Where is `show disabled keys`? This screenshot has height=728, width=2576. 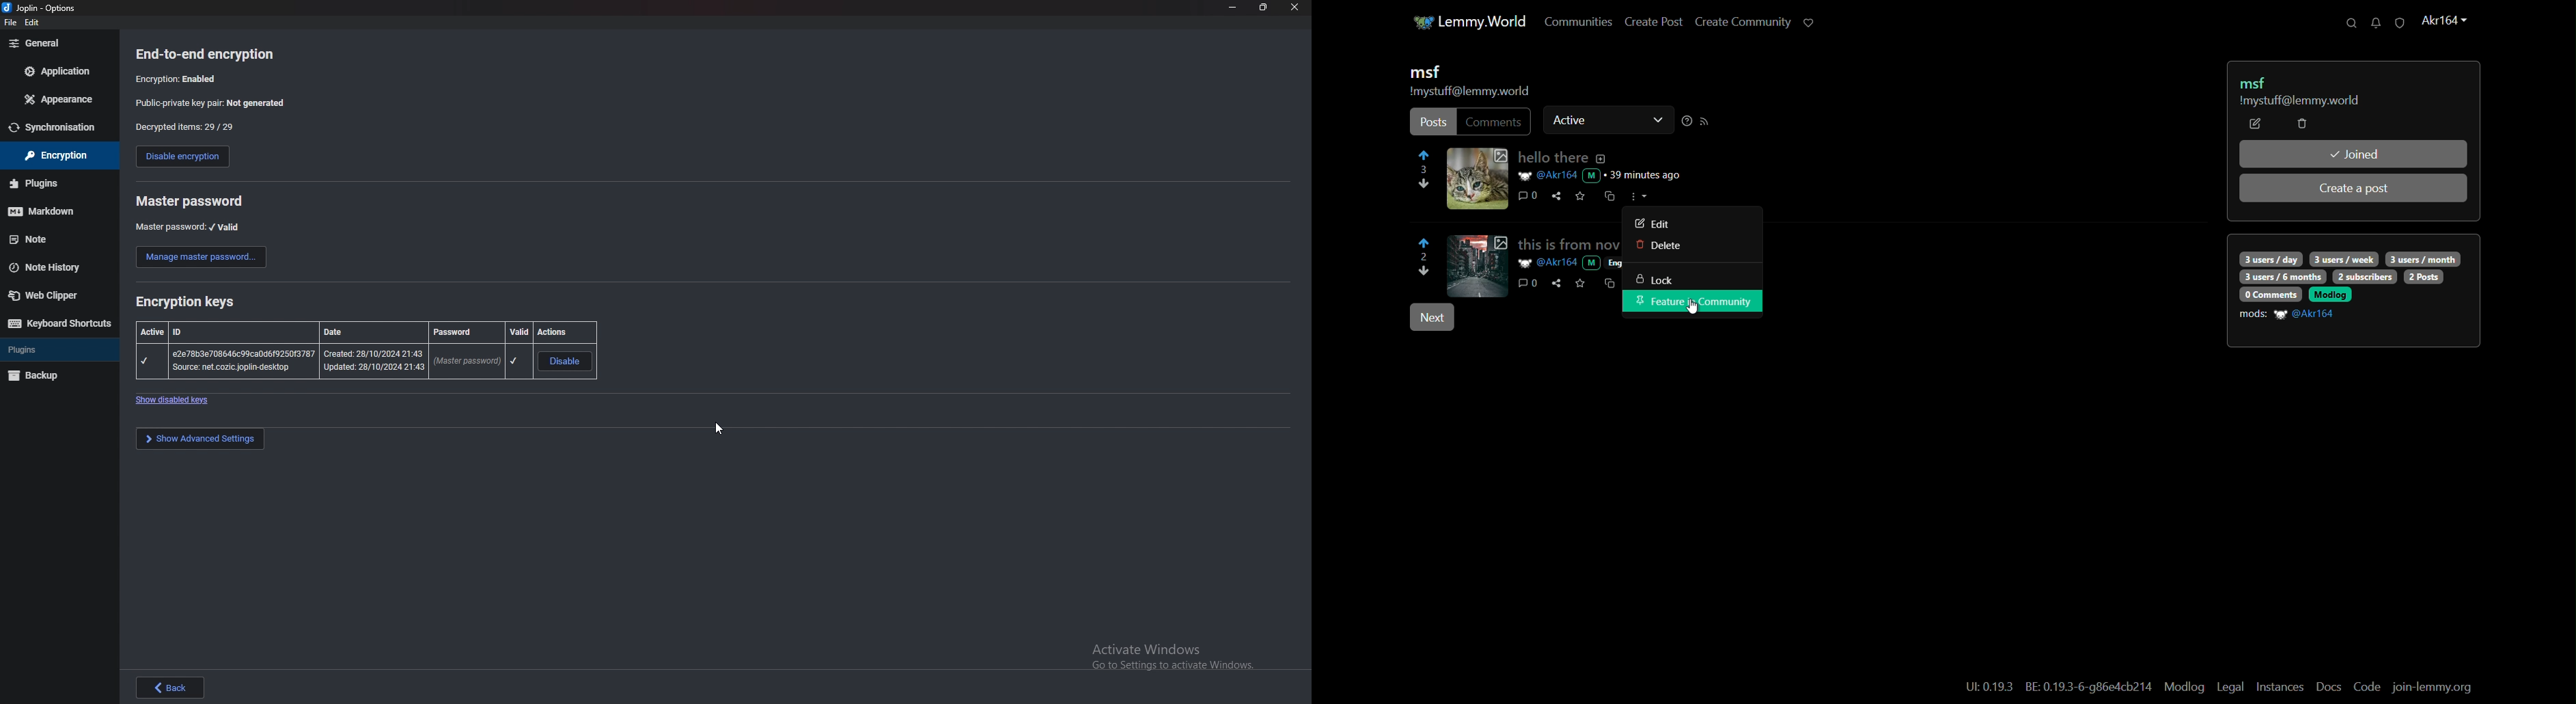
show disabled keys is located at coordinates (188, 303).